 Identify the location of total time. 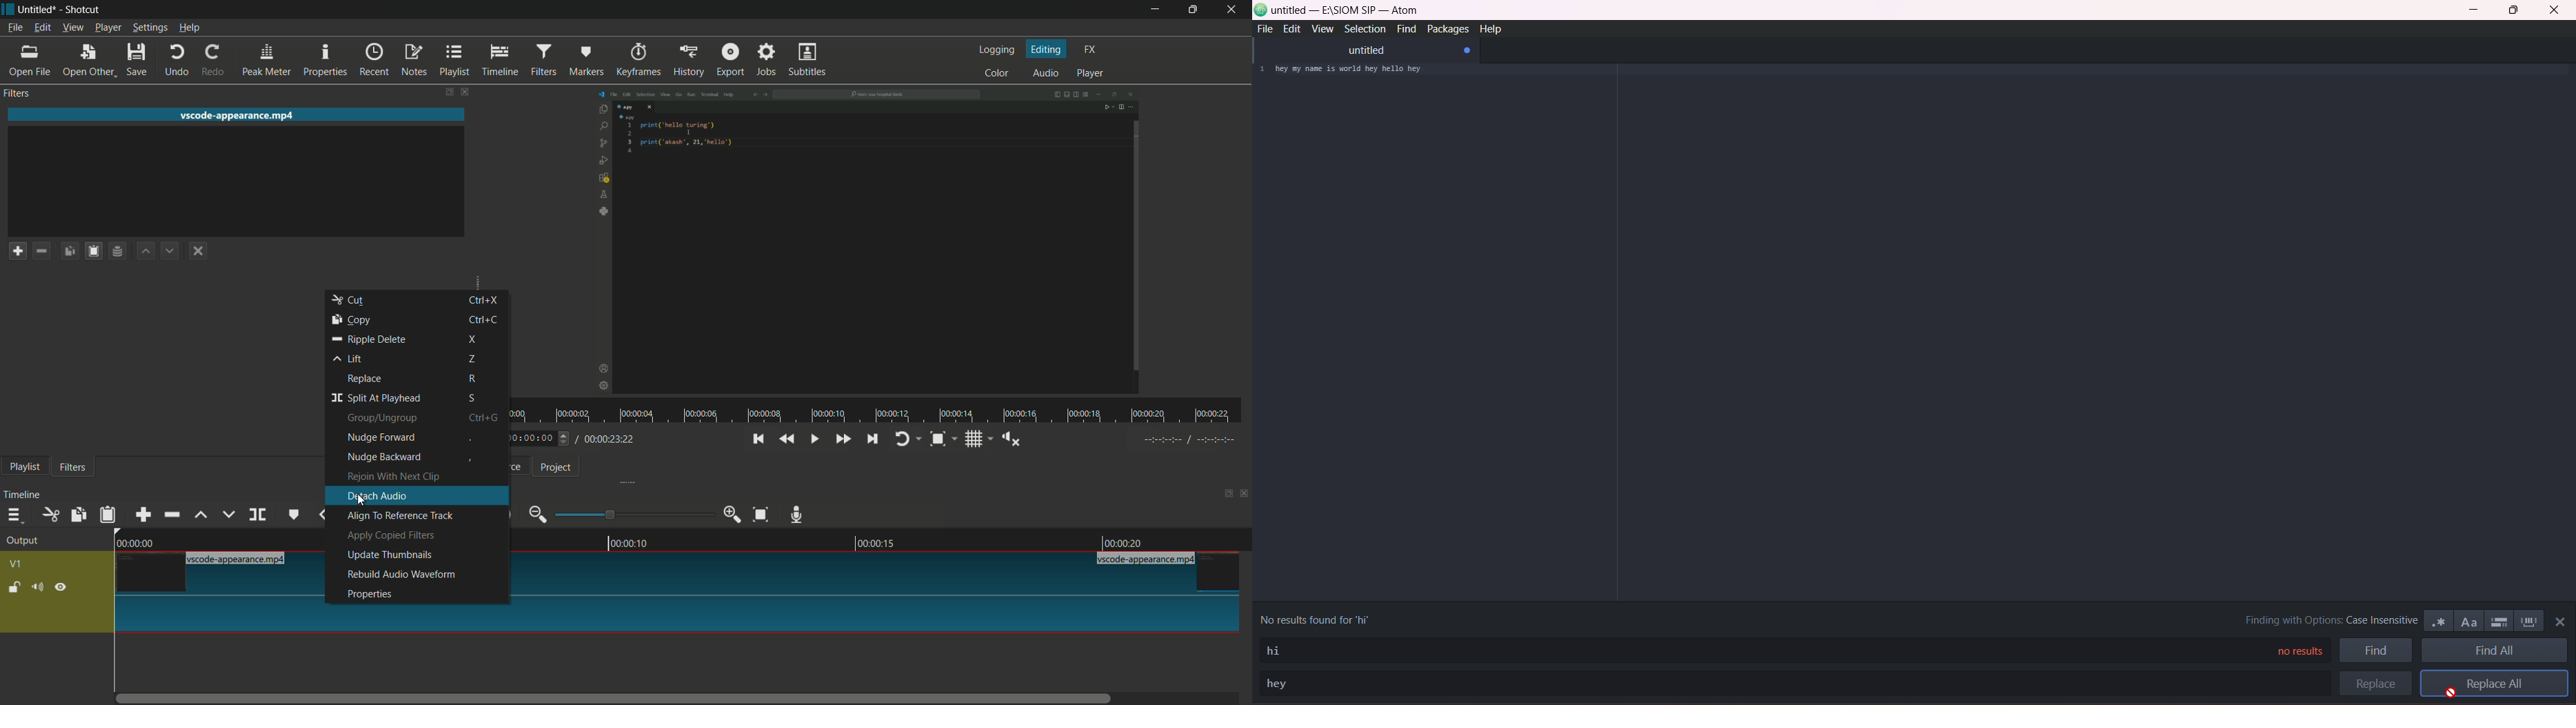
(607, 439).